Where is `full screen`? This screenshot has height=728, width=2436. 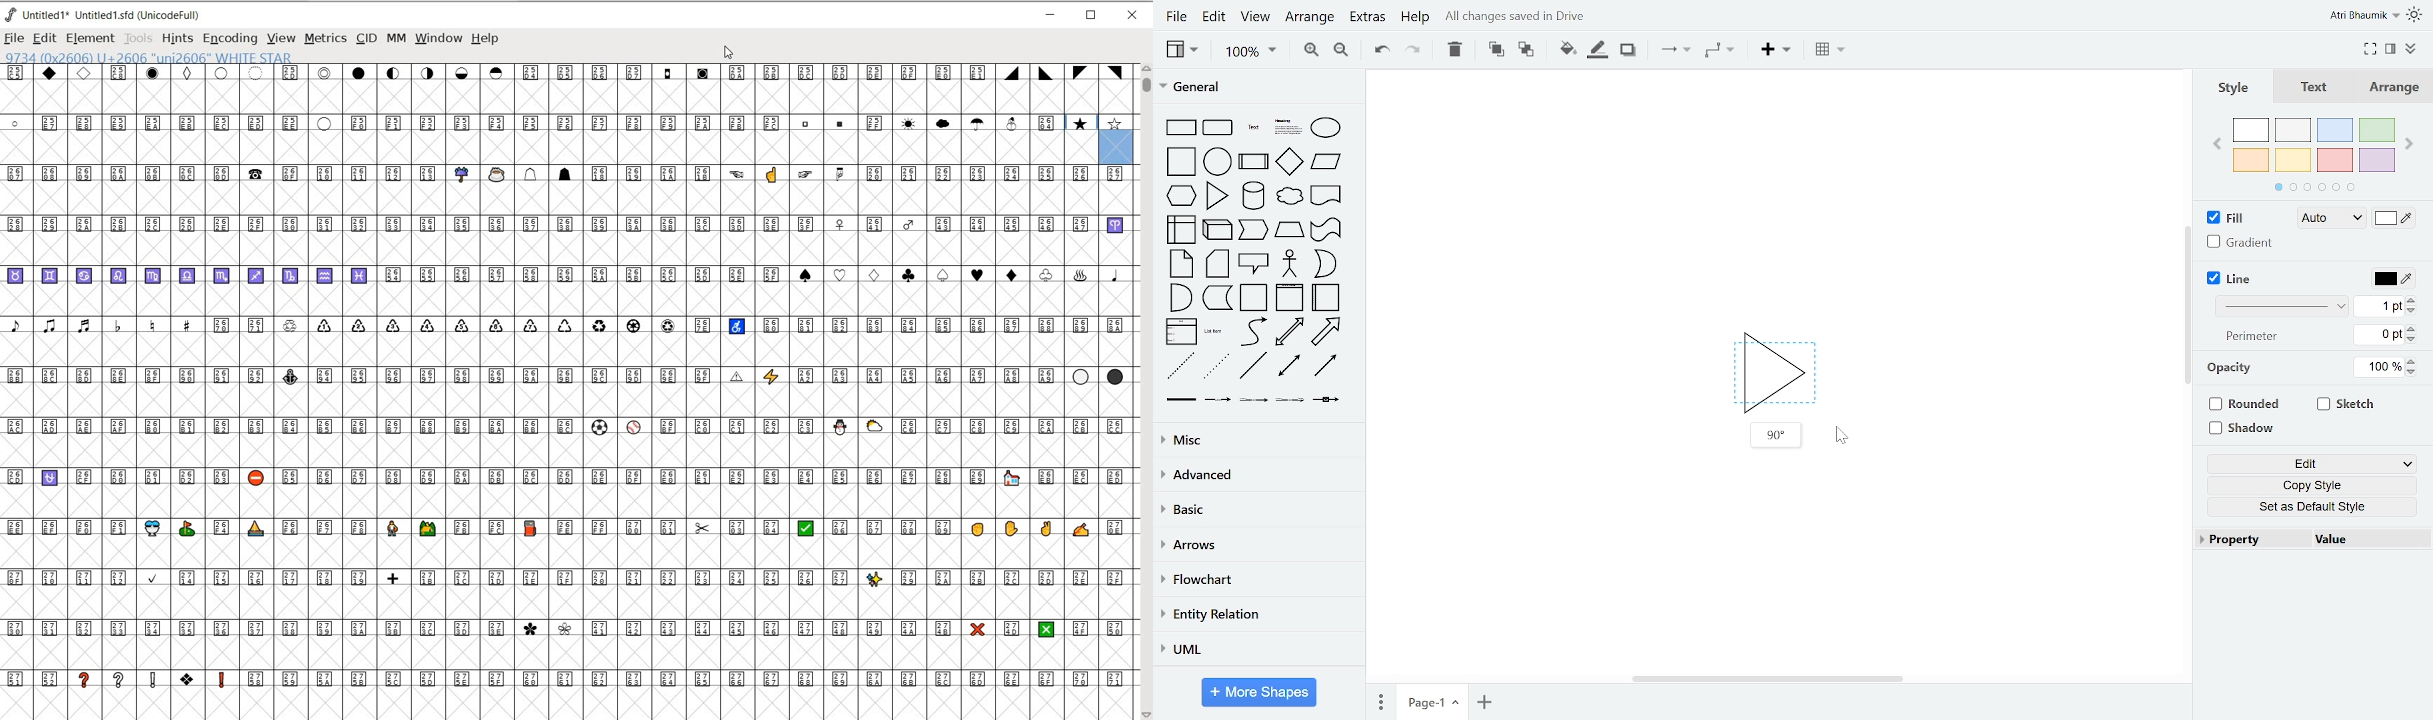 full screen is located at coordinates (2371, 47).